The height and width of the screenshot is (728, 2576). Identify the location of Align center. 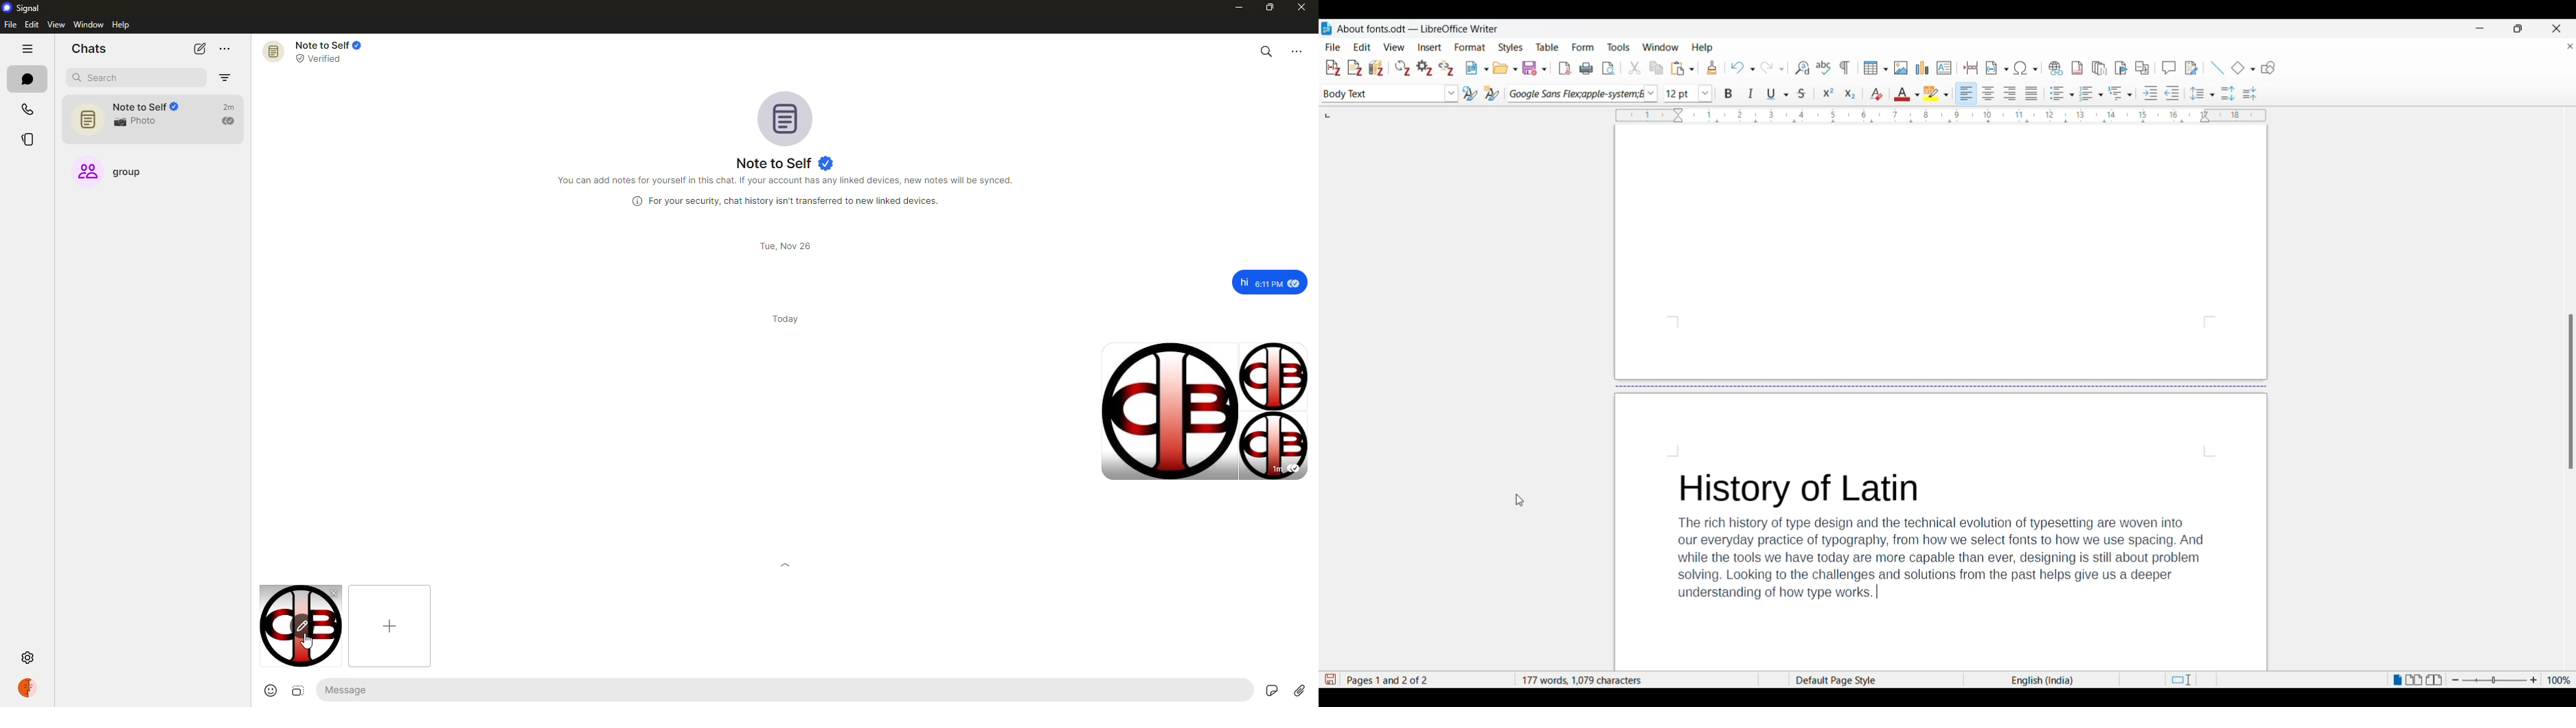
(1988, 92).